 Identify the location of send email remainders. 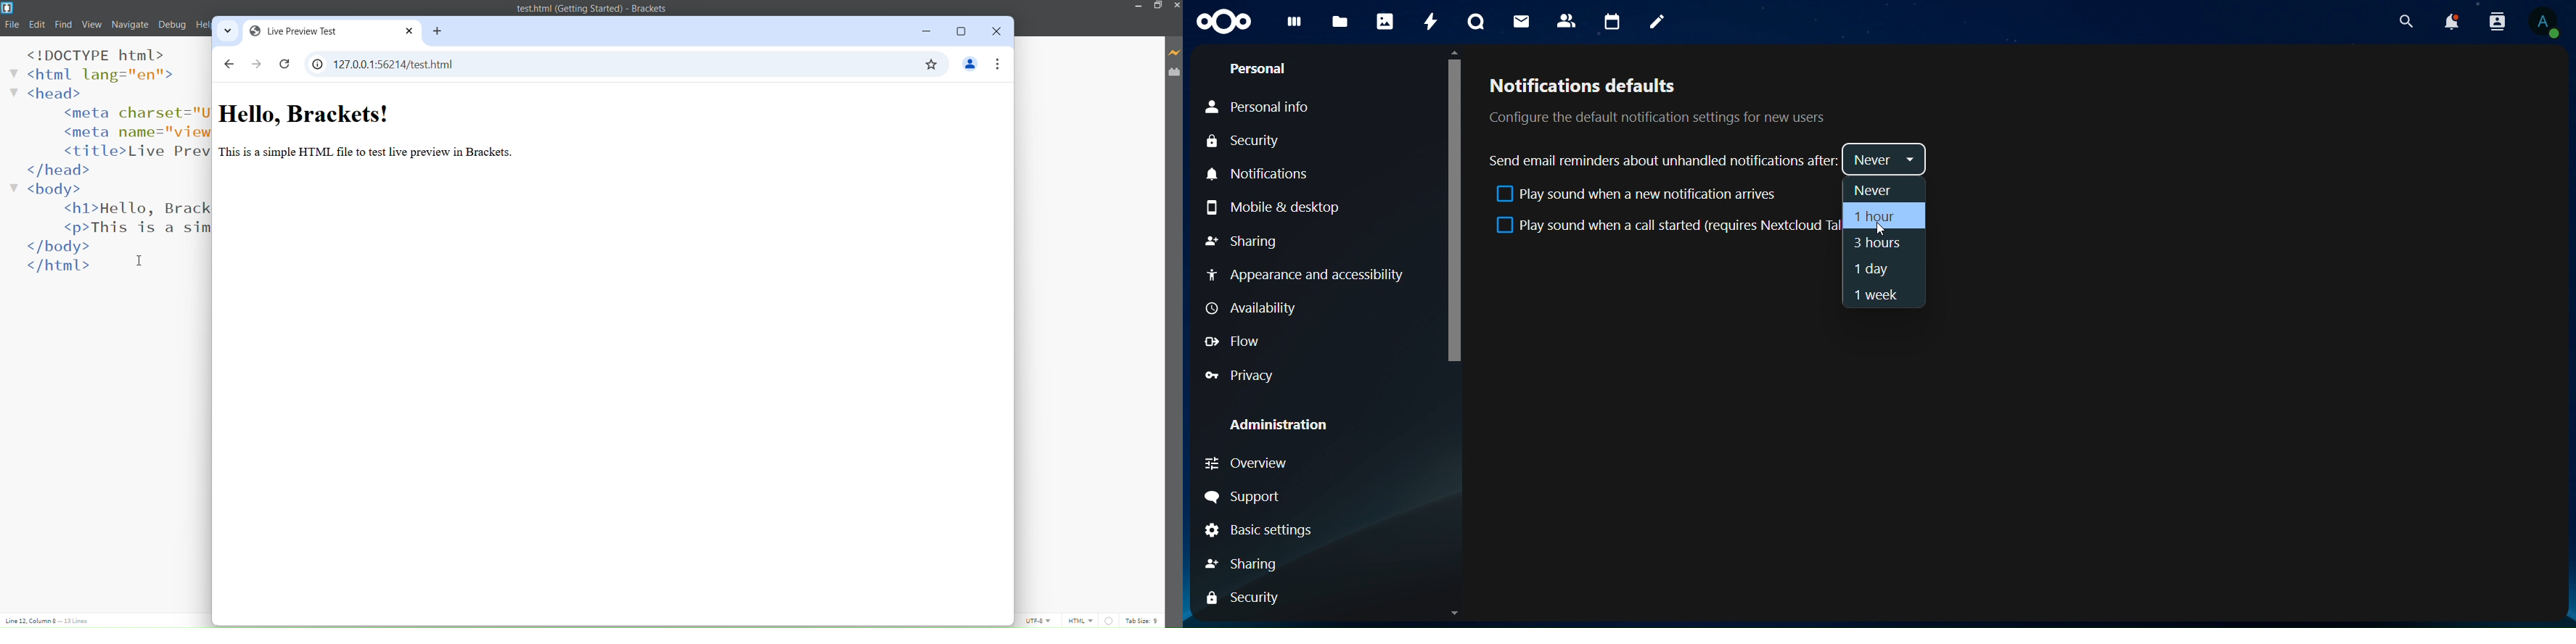
(1665, 160).